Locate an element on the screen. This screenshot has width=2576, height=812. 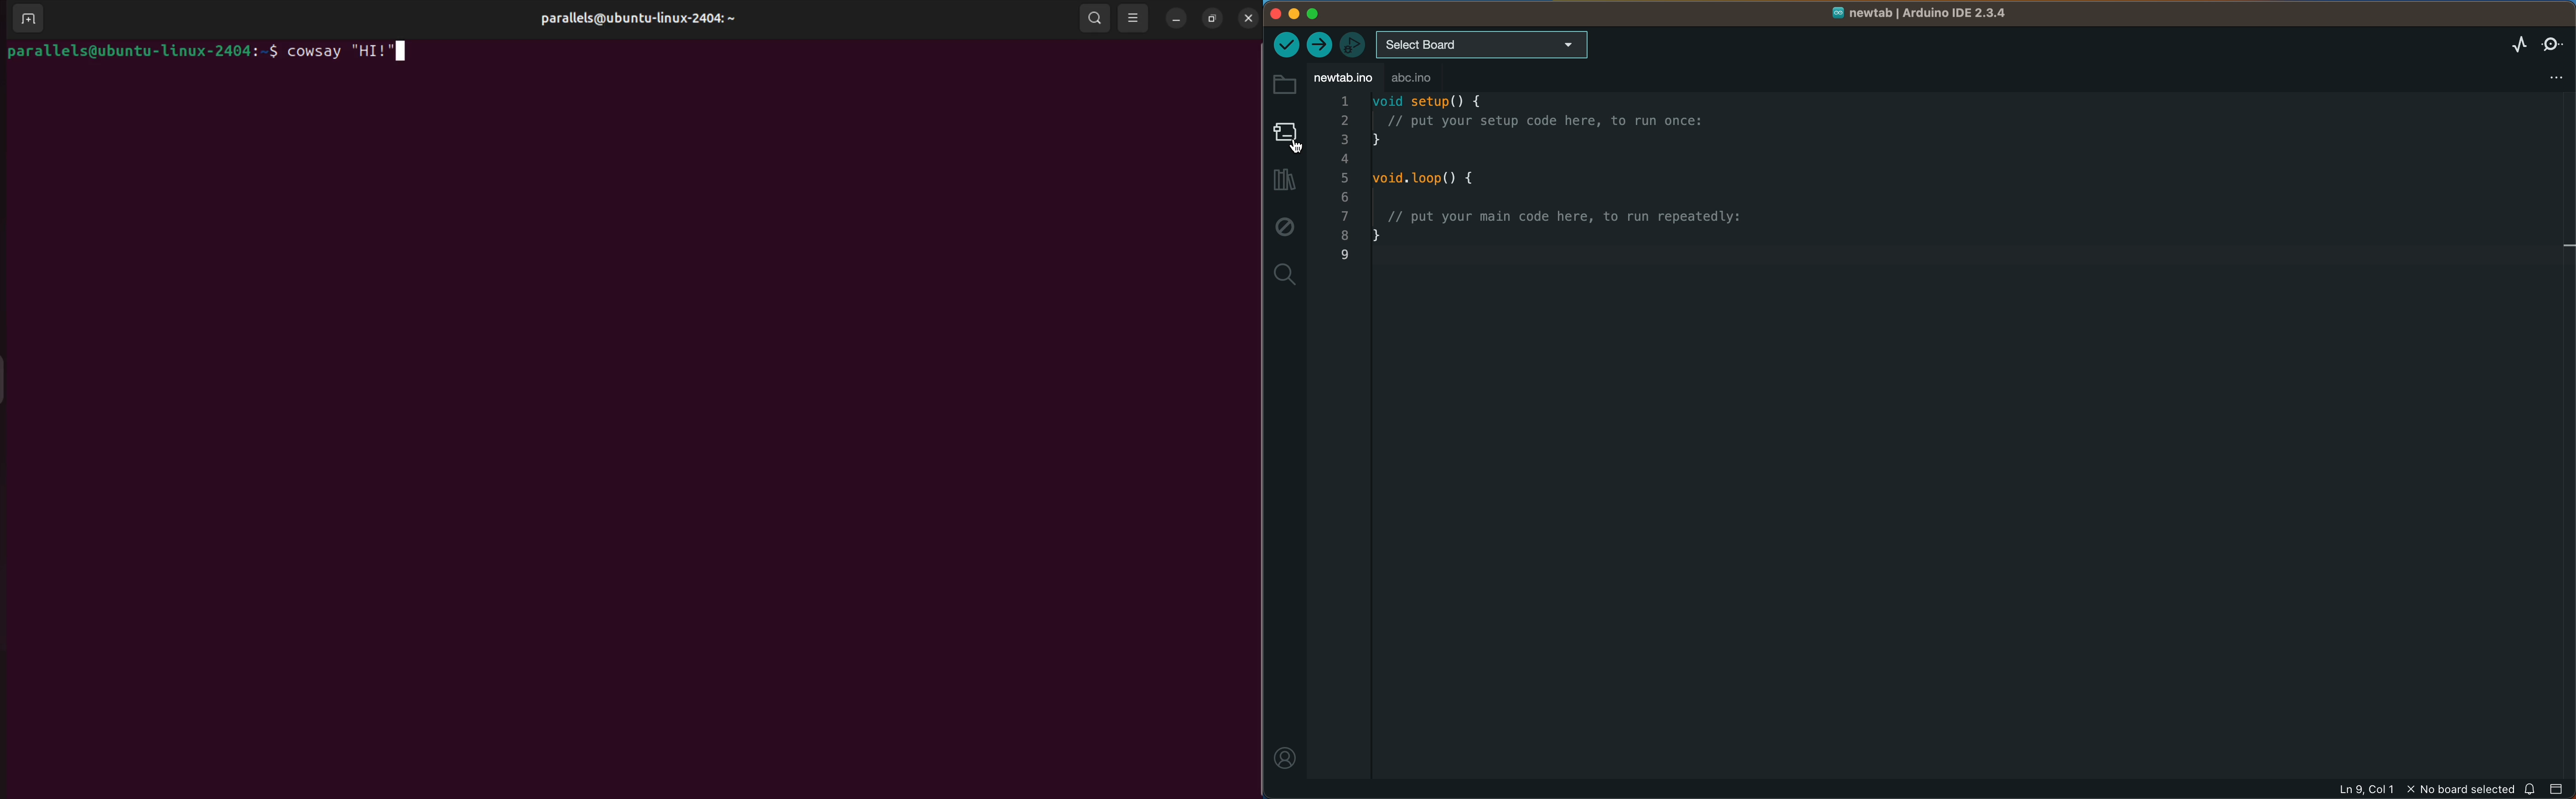
minimize is located at coordinates (1176, 18).